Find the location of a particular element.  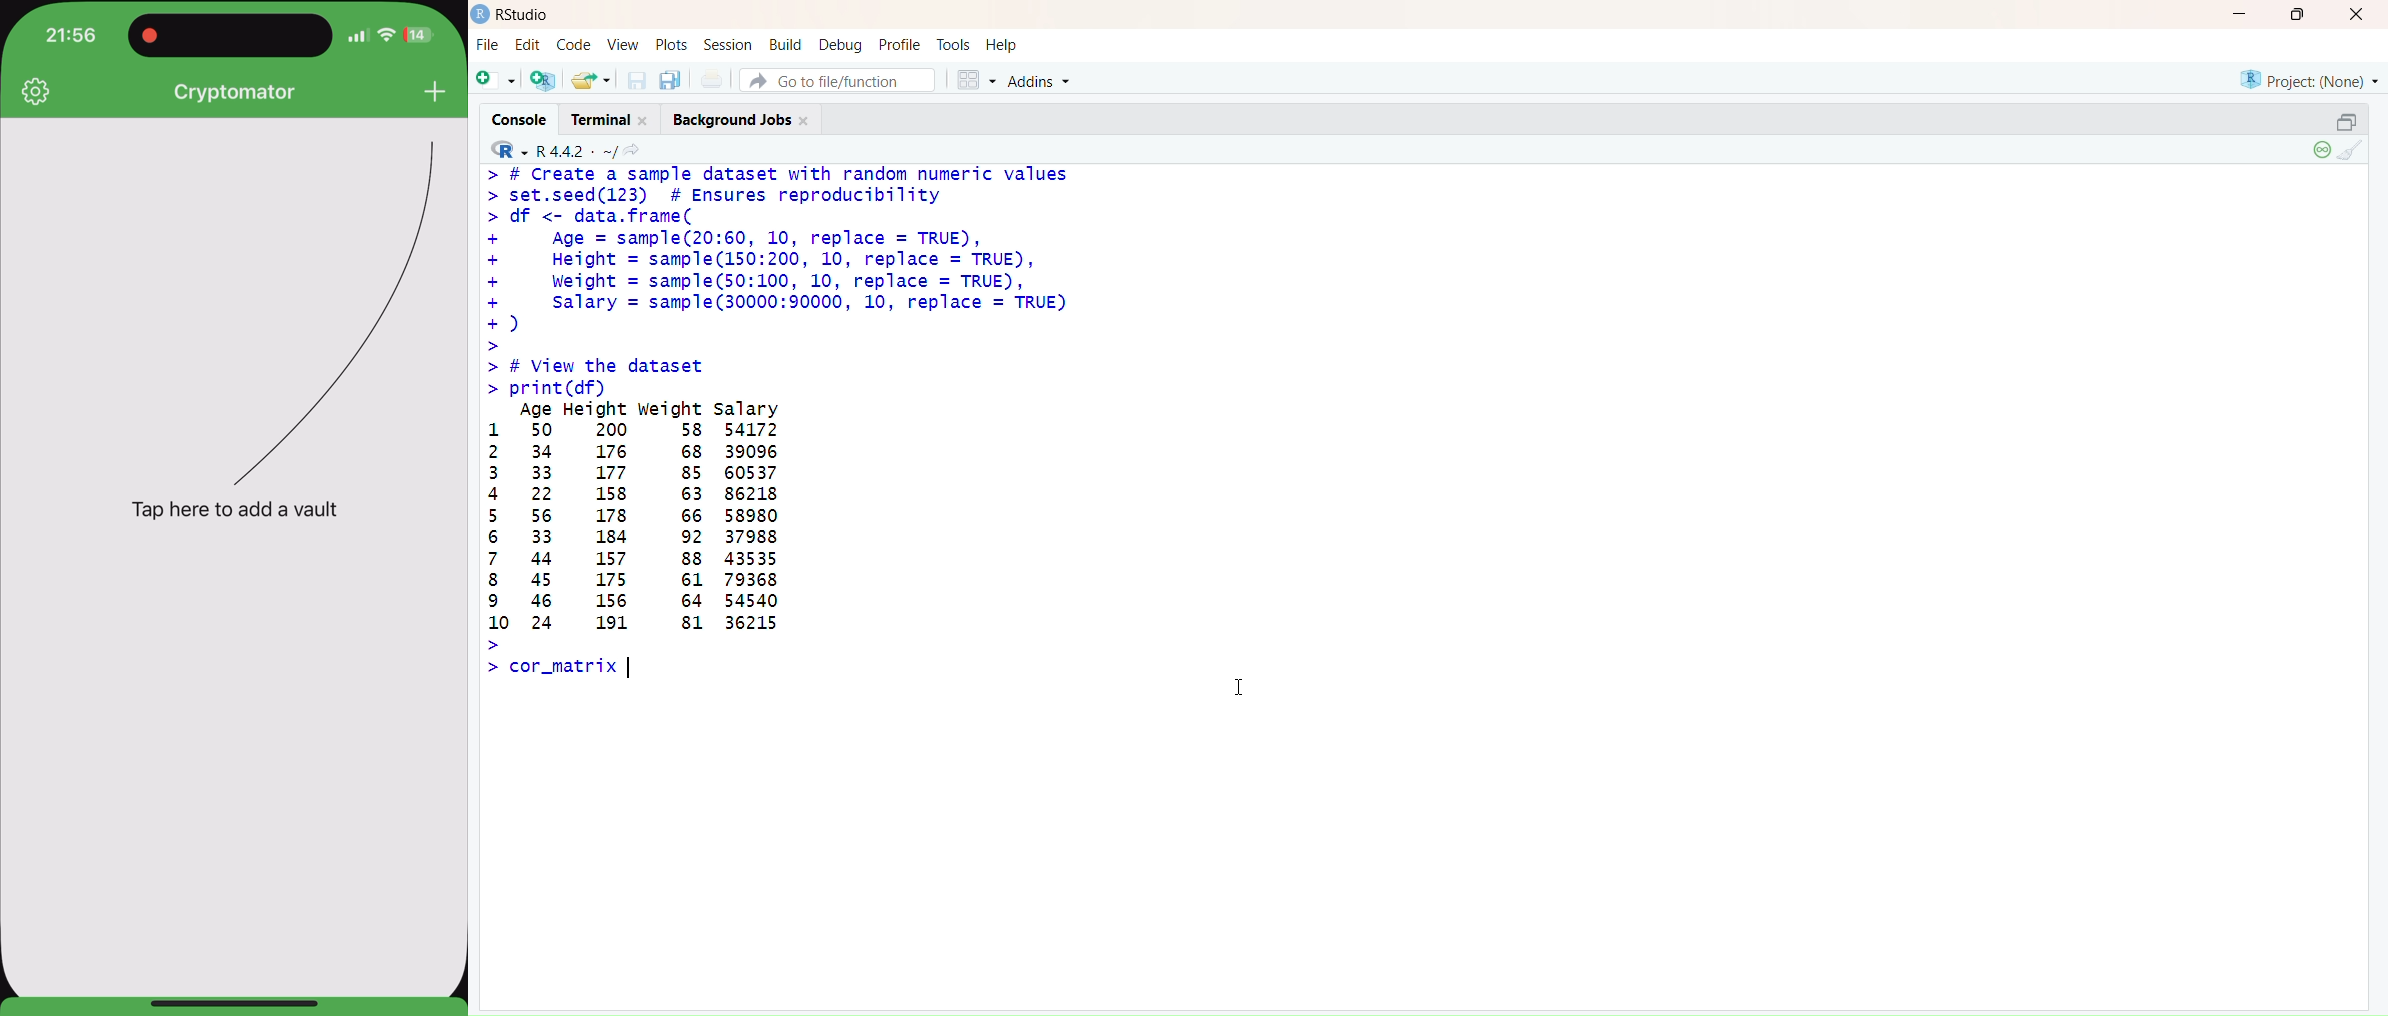

Show in new window is located at coordinates (639, 150).